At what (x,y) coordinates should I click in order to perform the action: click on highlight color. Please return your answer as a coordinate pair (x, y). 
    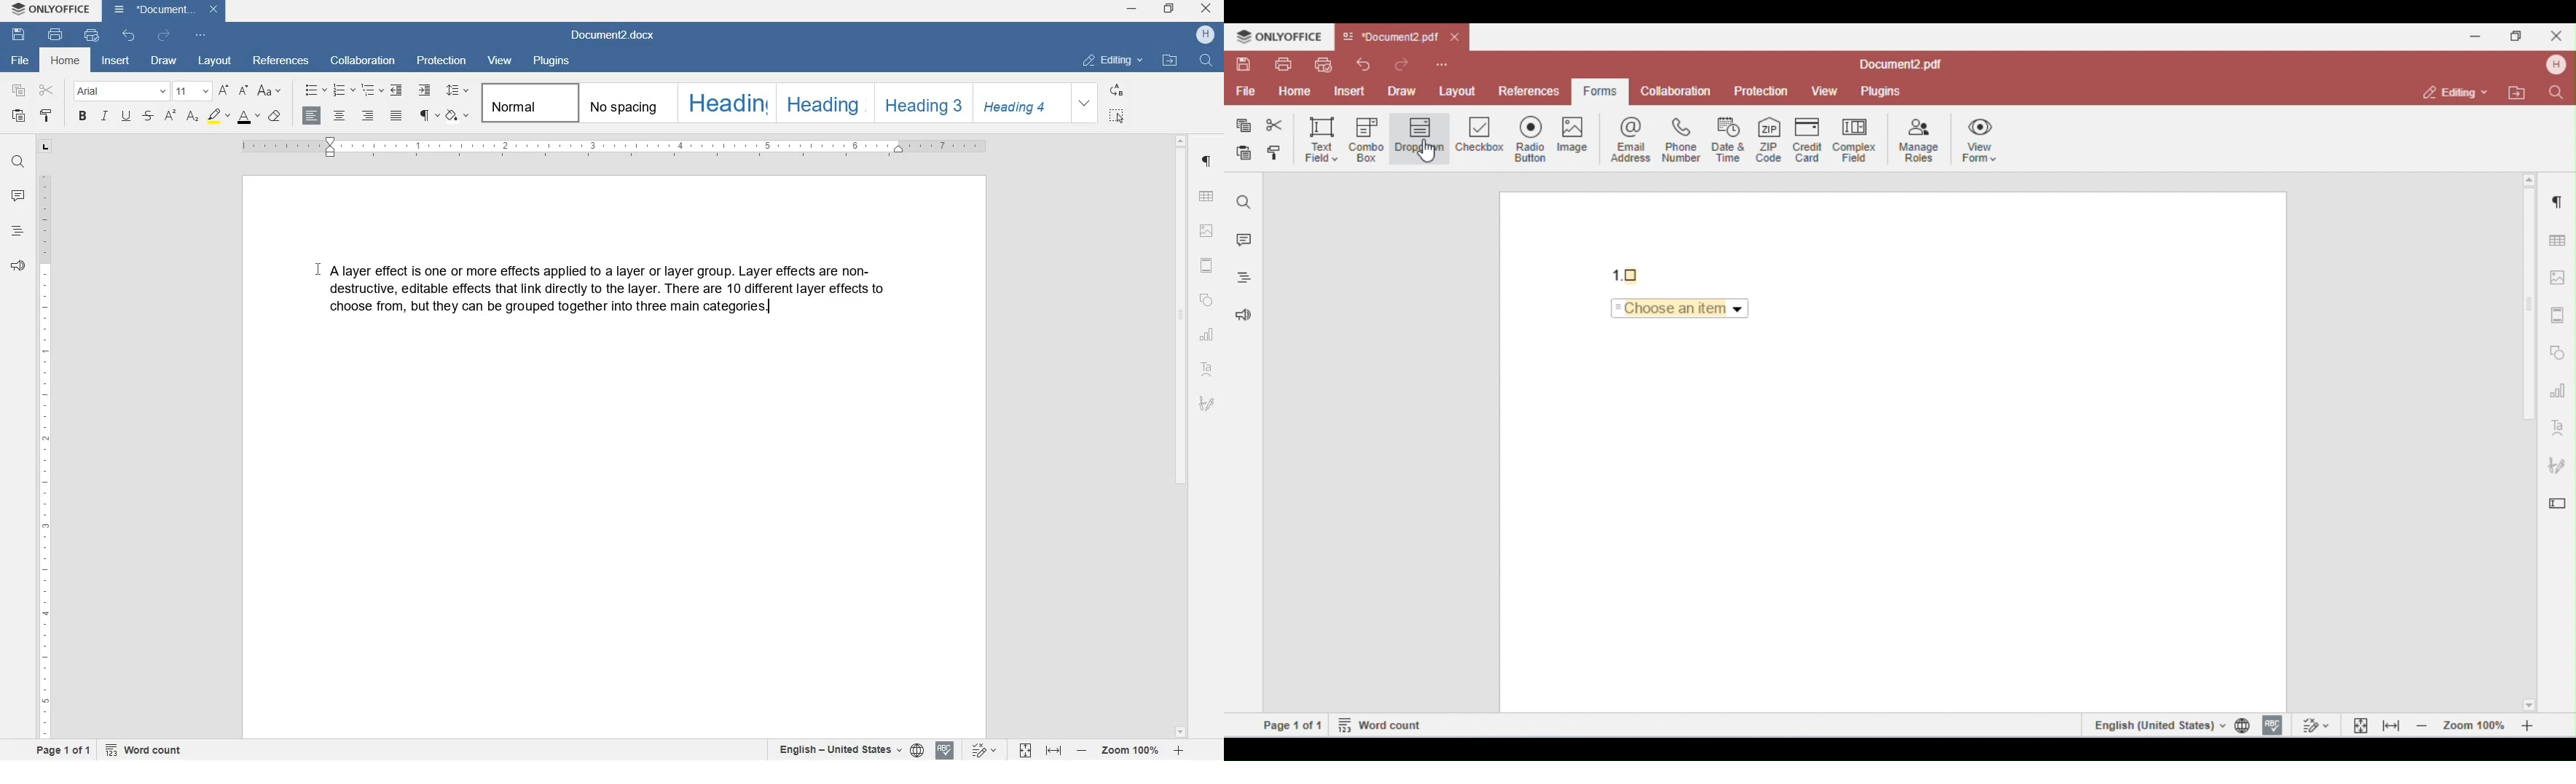
    Looking at the image, I should click on (218, 117).